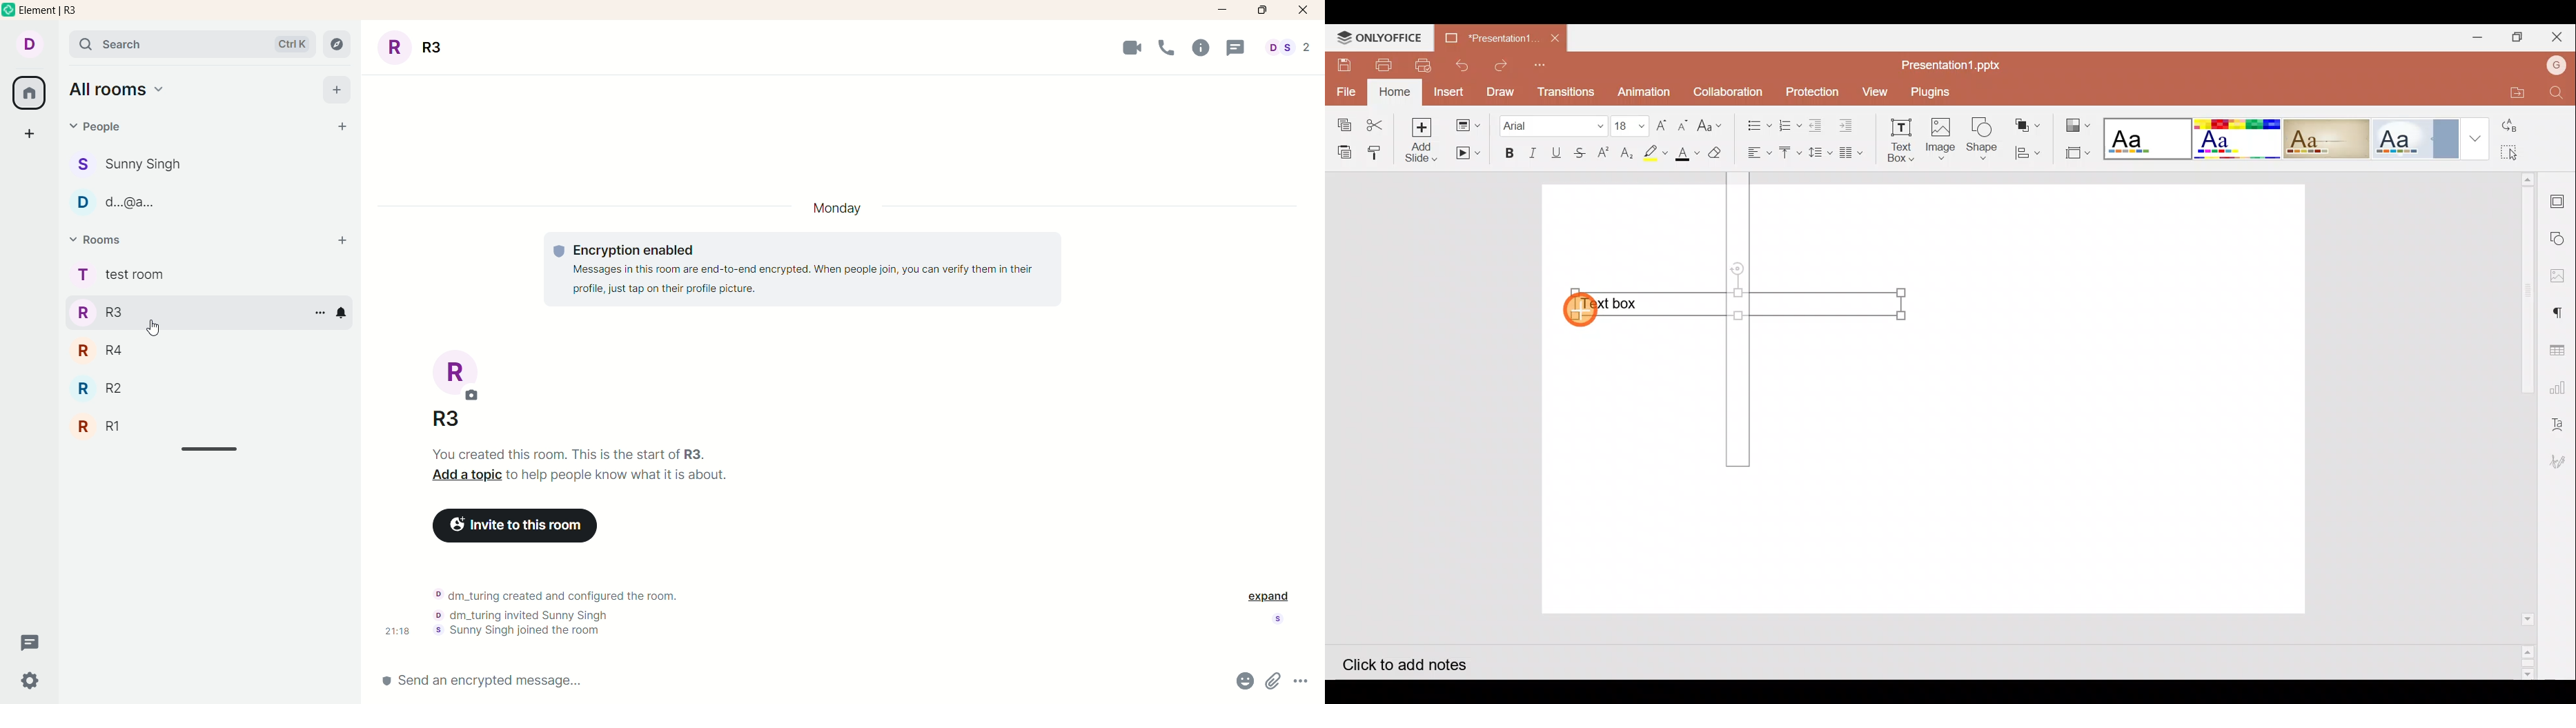  Describe the element at coordinates (1645, 92) in the screenshot. I see `Animation` at that location.